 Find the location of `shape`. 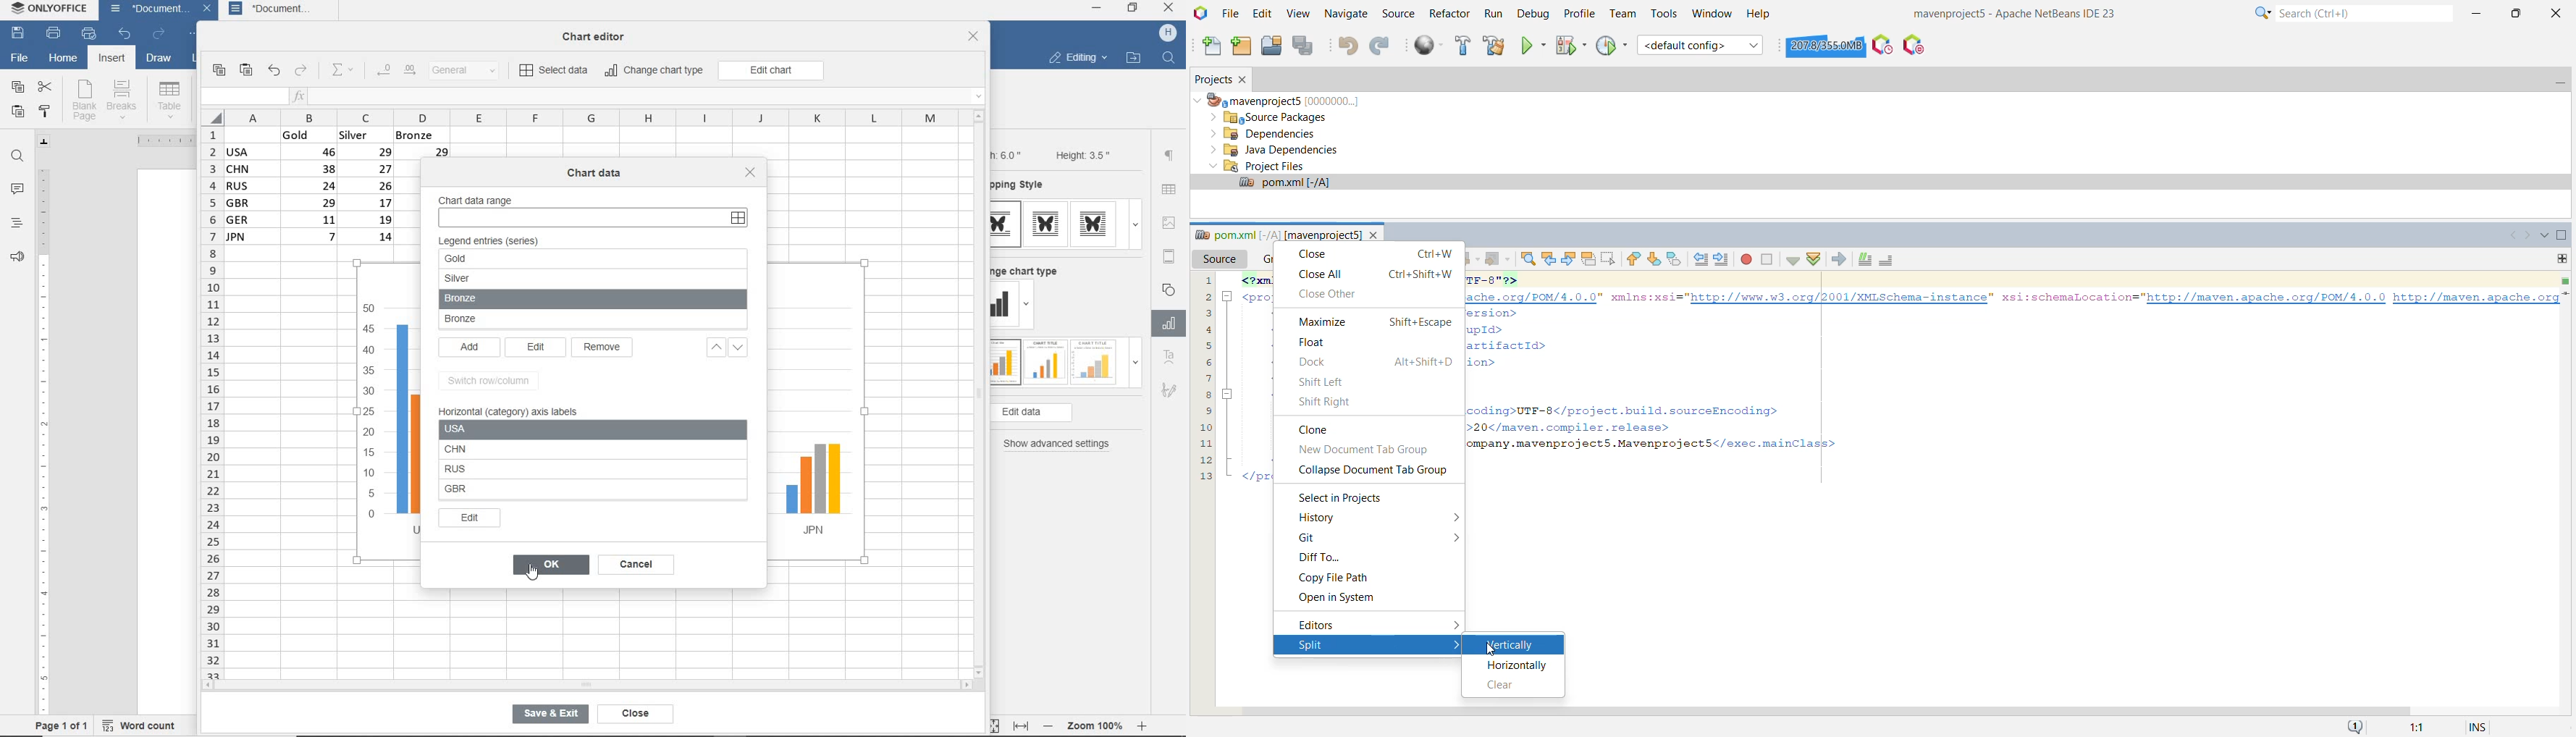

shape is located at coordinates (1171, 289).